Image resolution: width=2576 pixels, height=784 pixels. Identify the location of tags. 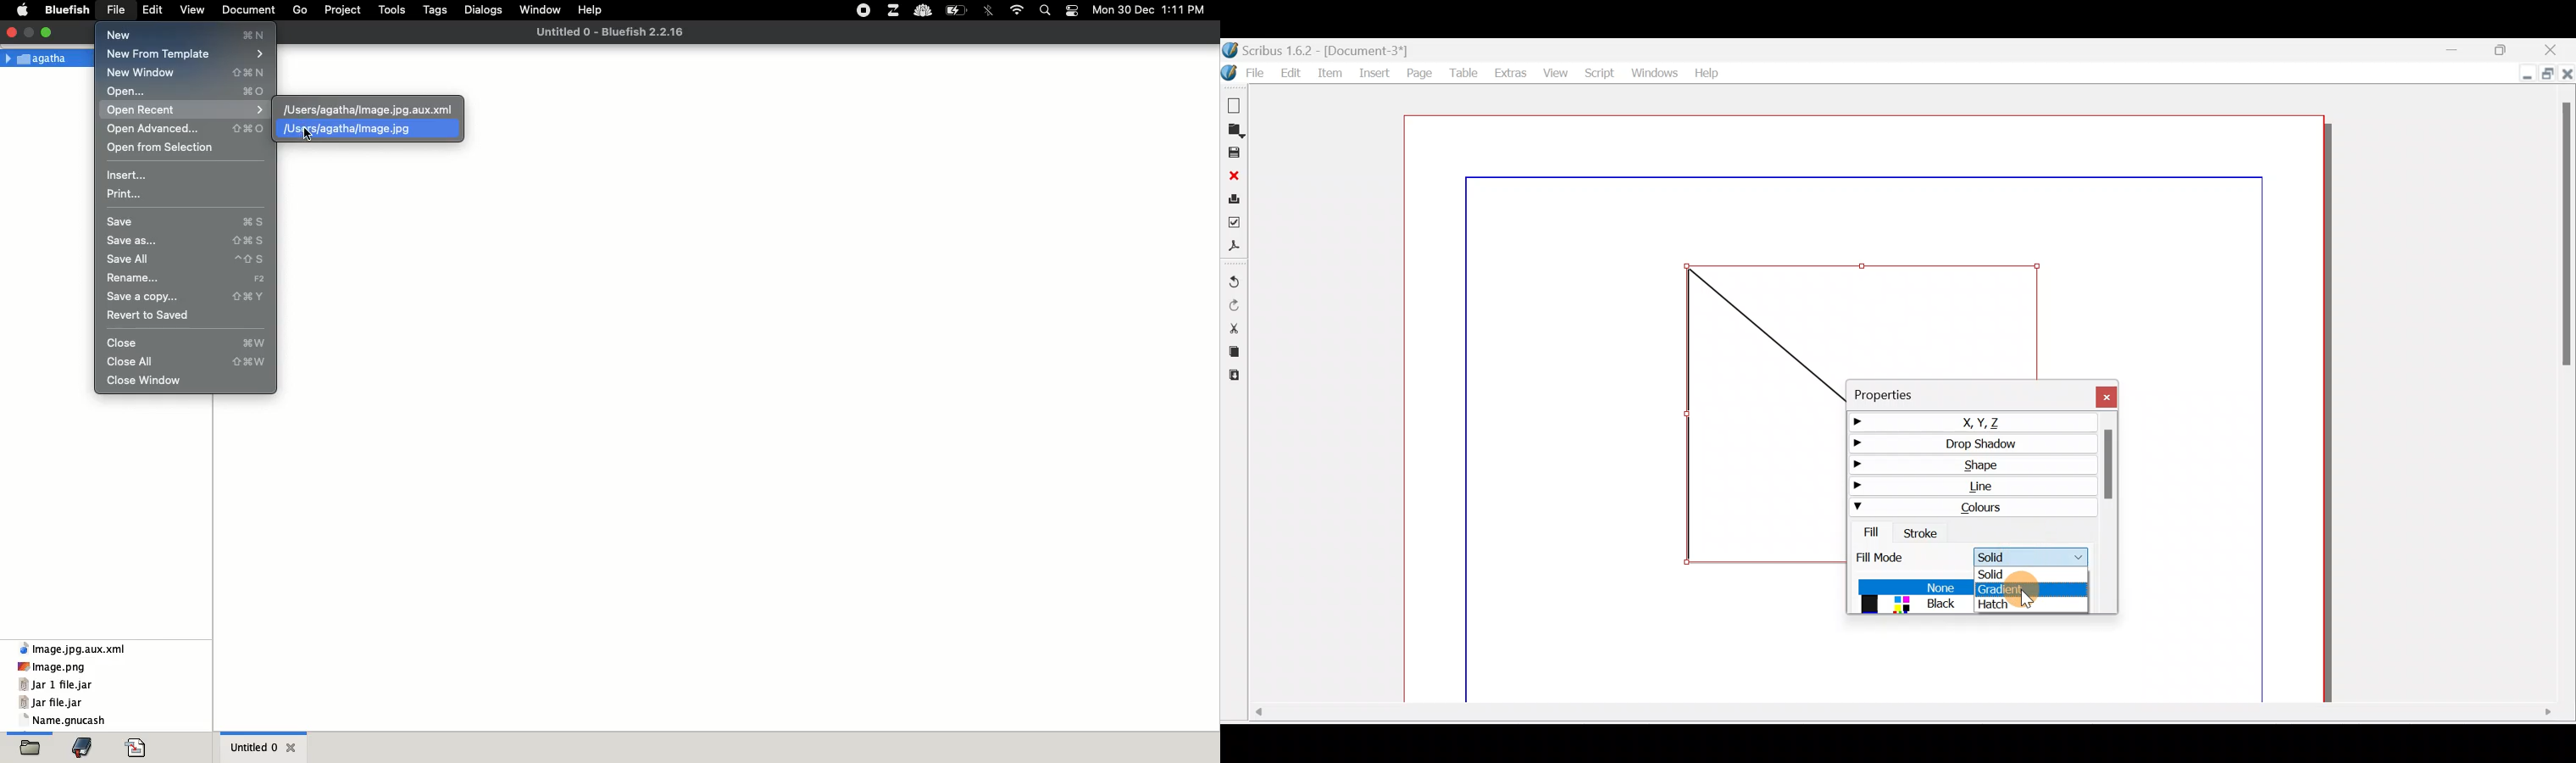
(436, 9).